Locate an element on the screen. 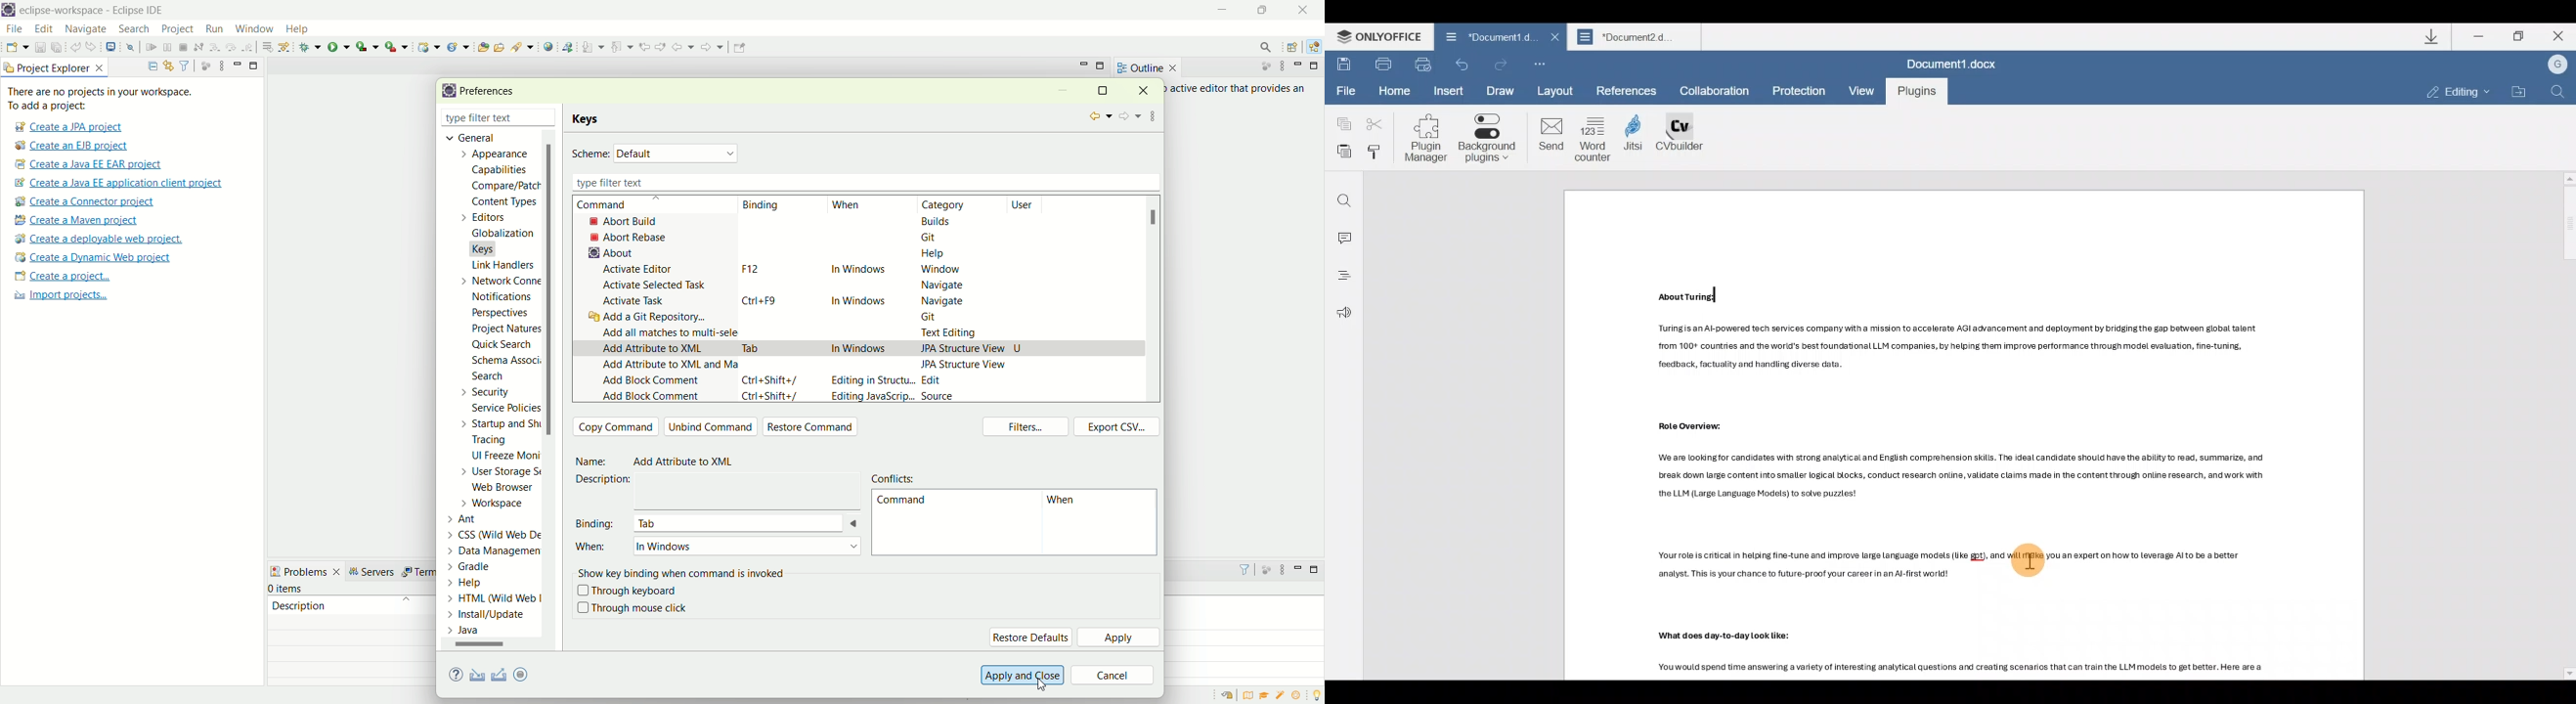 This screenshot has height=728, width=2576. Editing mode is located at coordinates (2452, 92).